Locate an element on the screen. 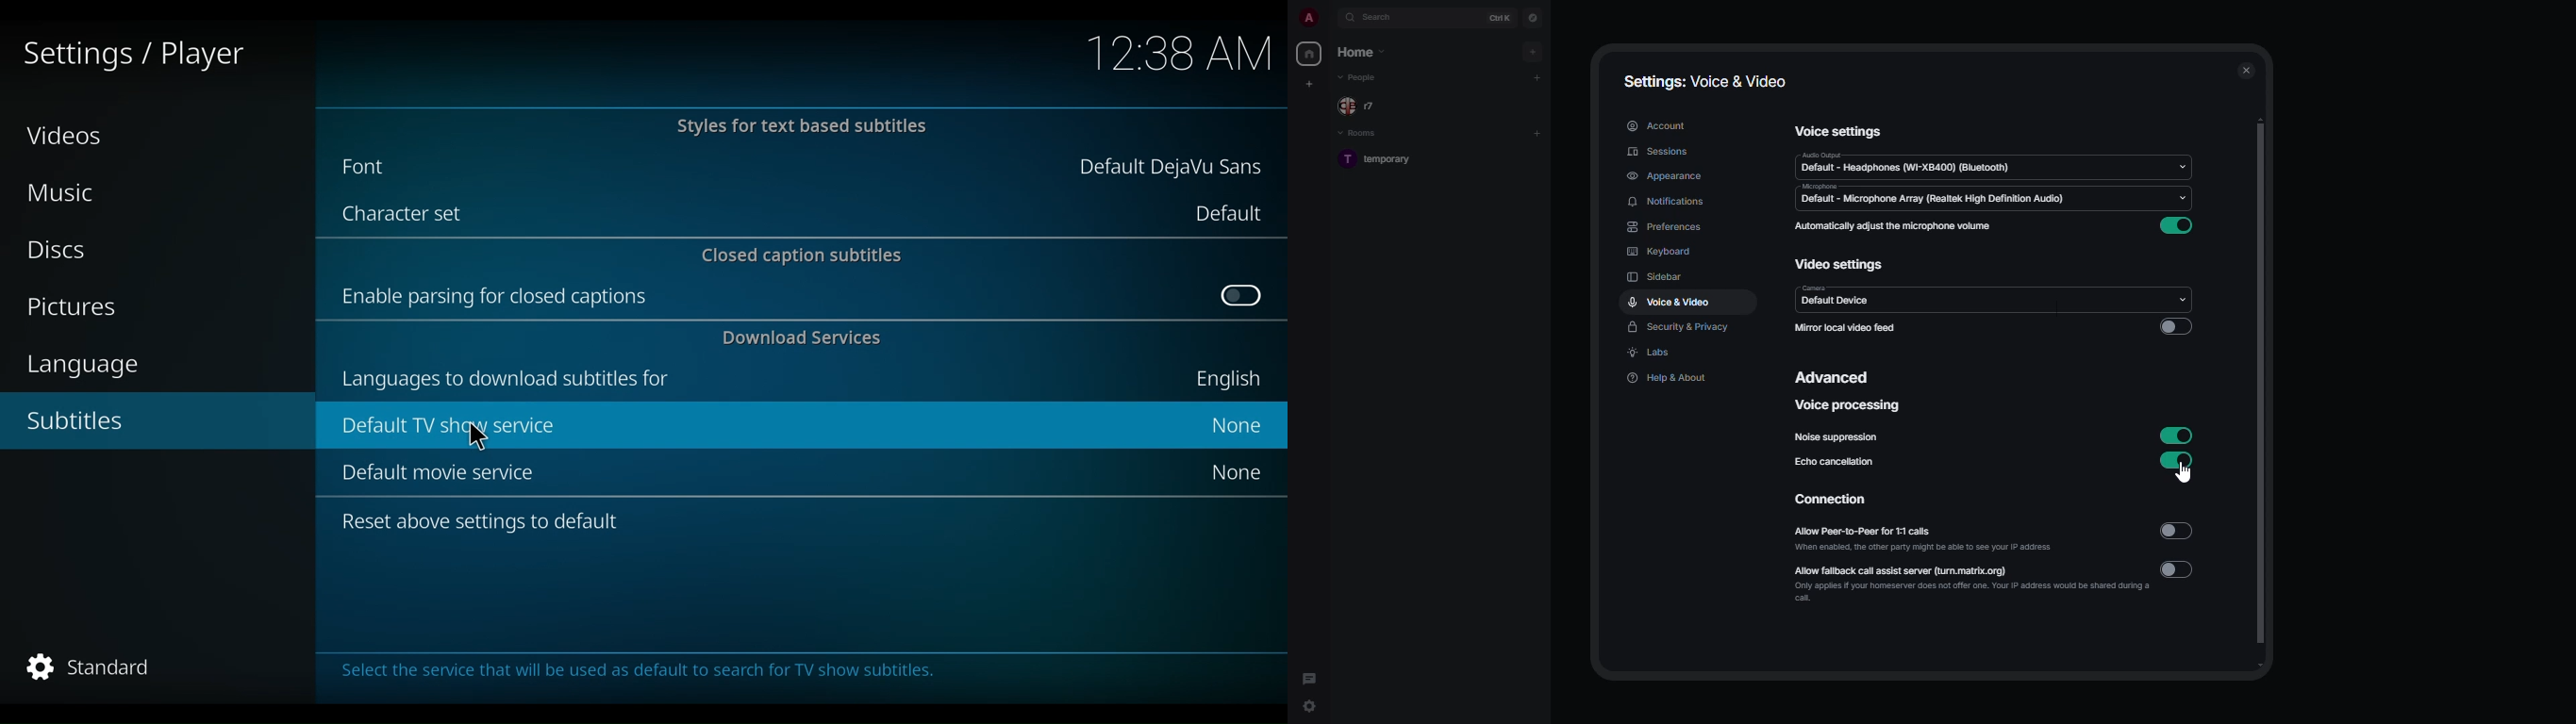 The height and width of the screenshot is (728, 2576). Standard is located at coordinates (86, 669).